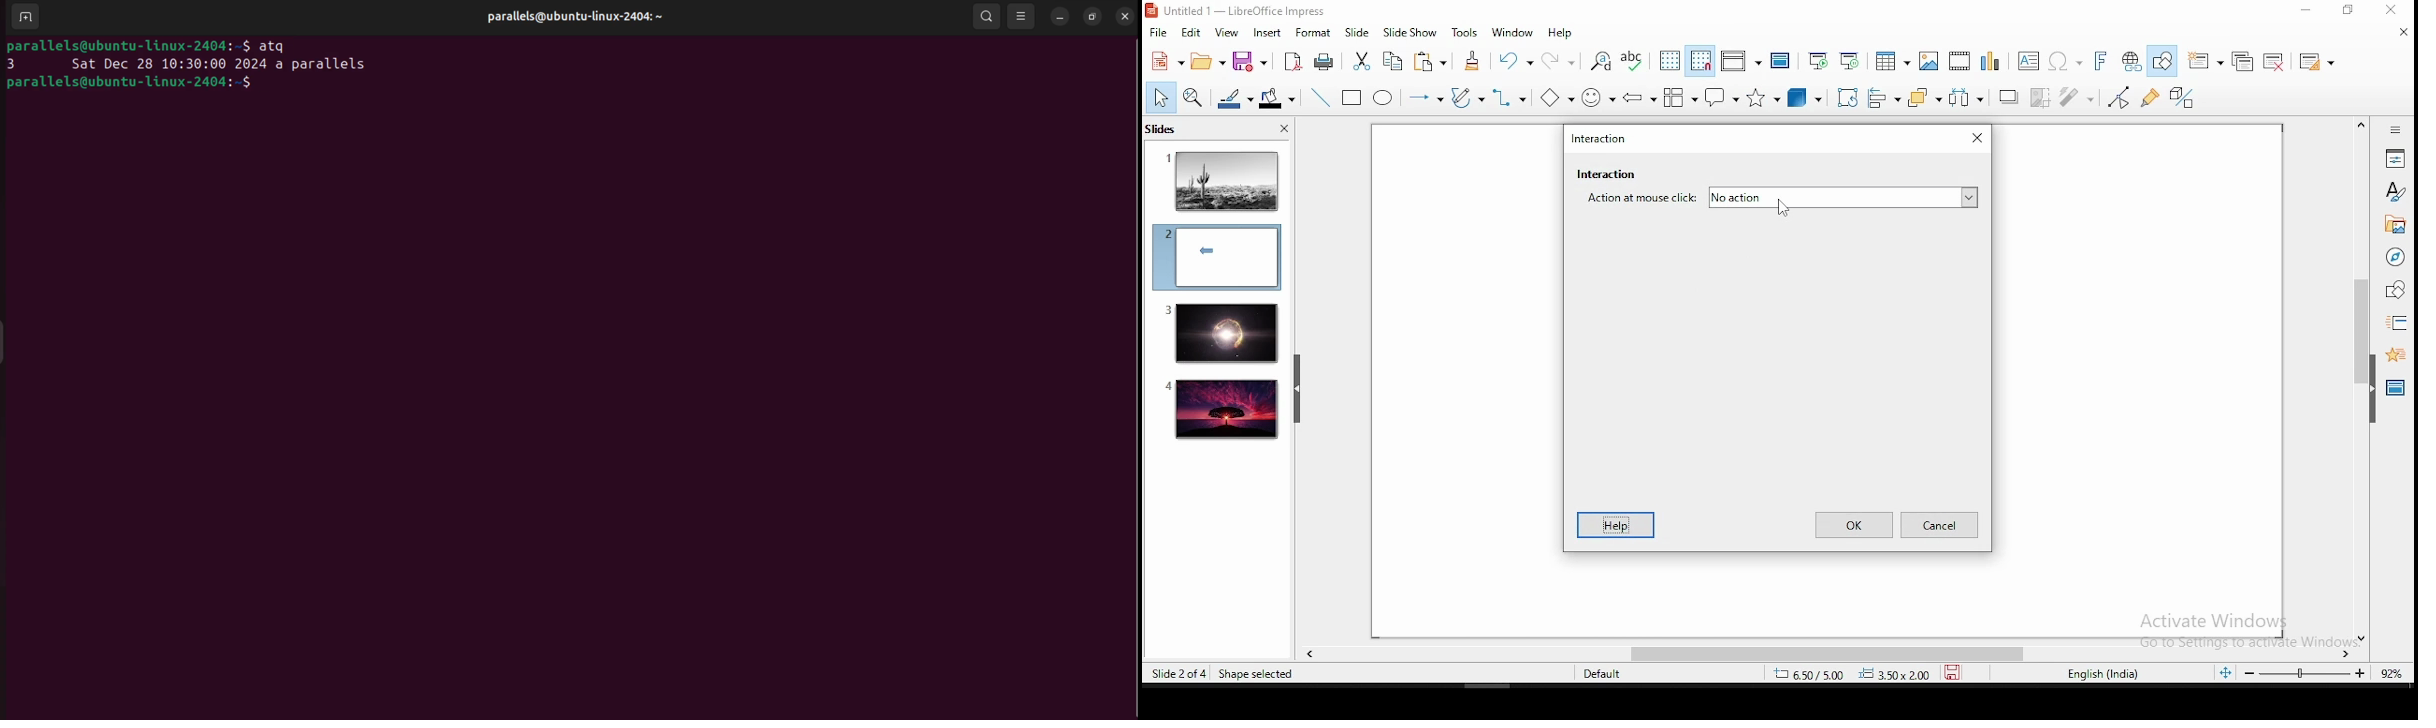 The height and width of the screenshot is (728, 2436). What do you see at coordinates (1252, 673) in the screenshot?
I see `resize shape` at bounding box center [1252, 673].